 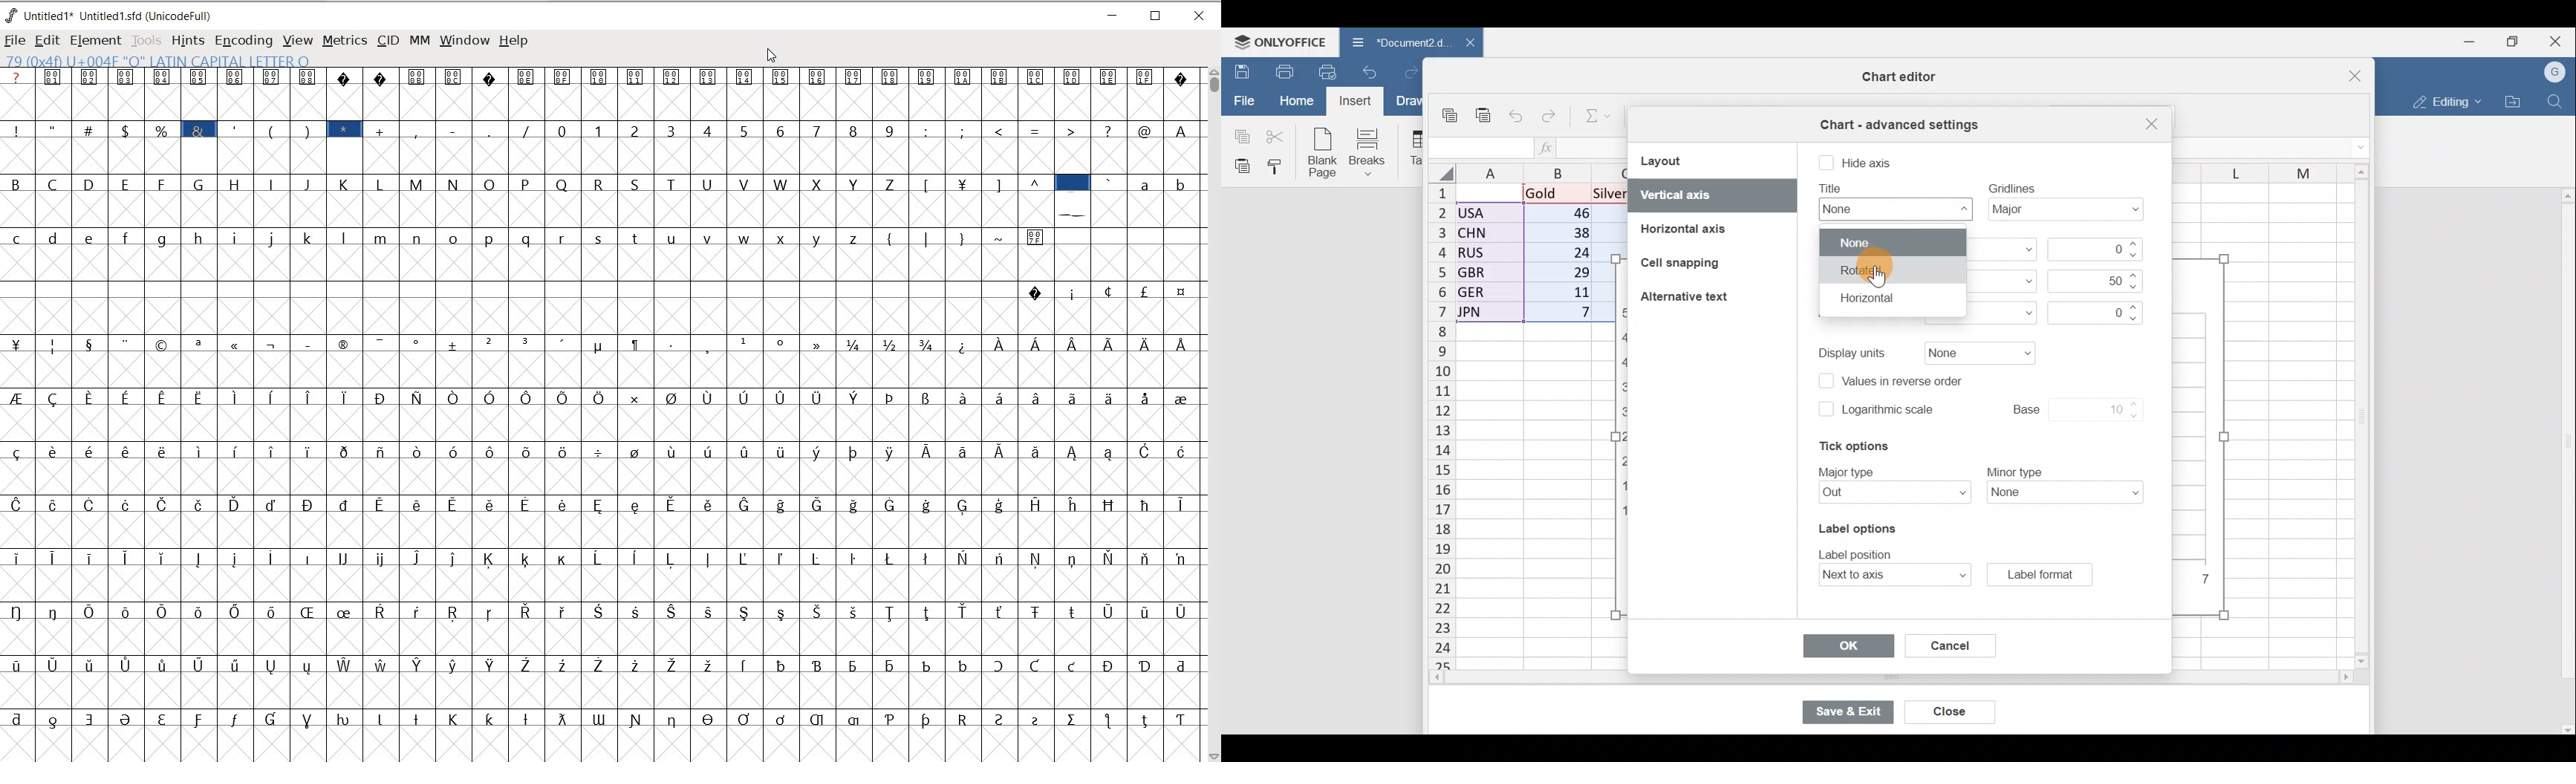 What do you see at coordinates (1358, 102) in the screenshot?
I see `Cursor on Insert` at bounding box center [1358, 102].